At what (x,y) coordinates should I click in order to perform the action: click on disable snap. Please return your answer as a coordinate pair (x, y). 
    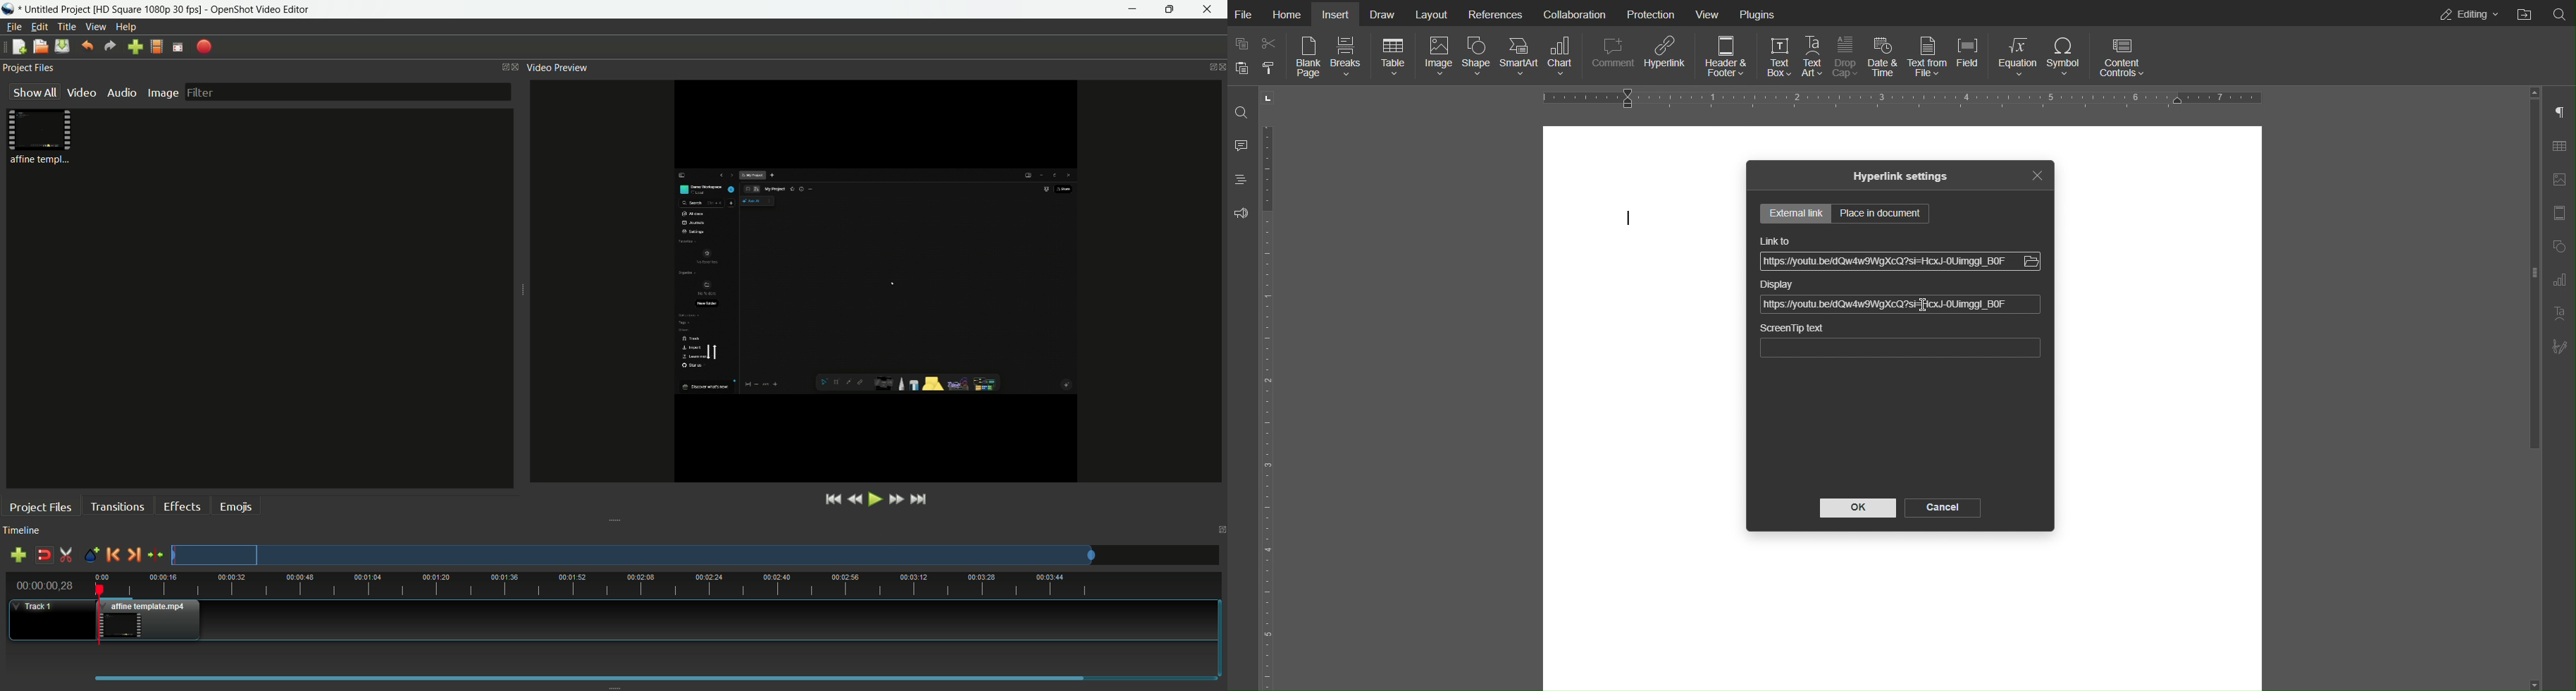
    Looking at the image, I should click on (43, 555).